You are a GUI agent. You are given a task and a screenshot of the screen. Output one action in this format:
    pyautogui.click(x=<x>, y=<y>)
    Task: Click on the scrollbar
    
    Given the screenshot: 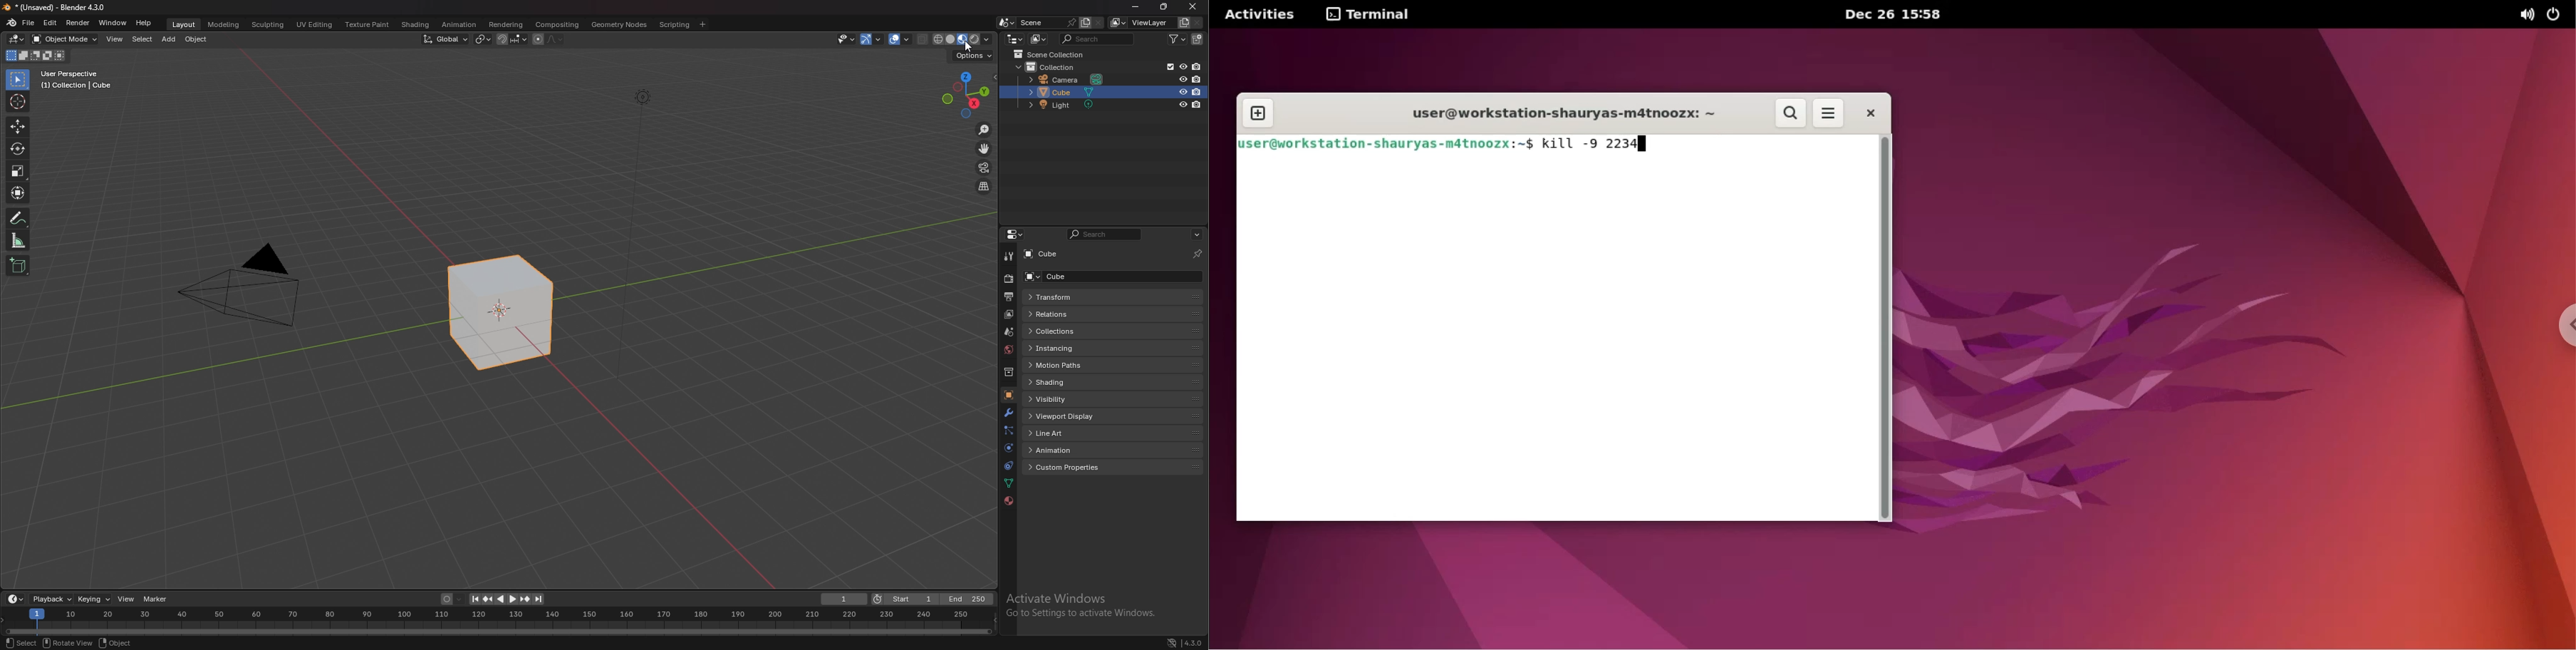 What is the action you would take?
    pyautogui.click(x=1884, y=328)
    